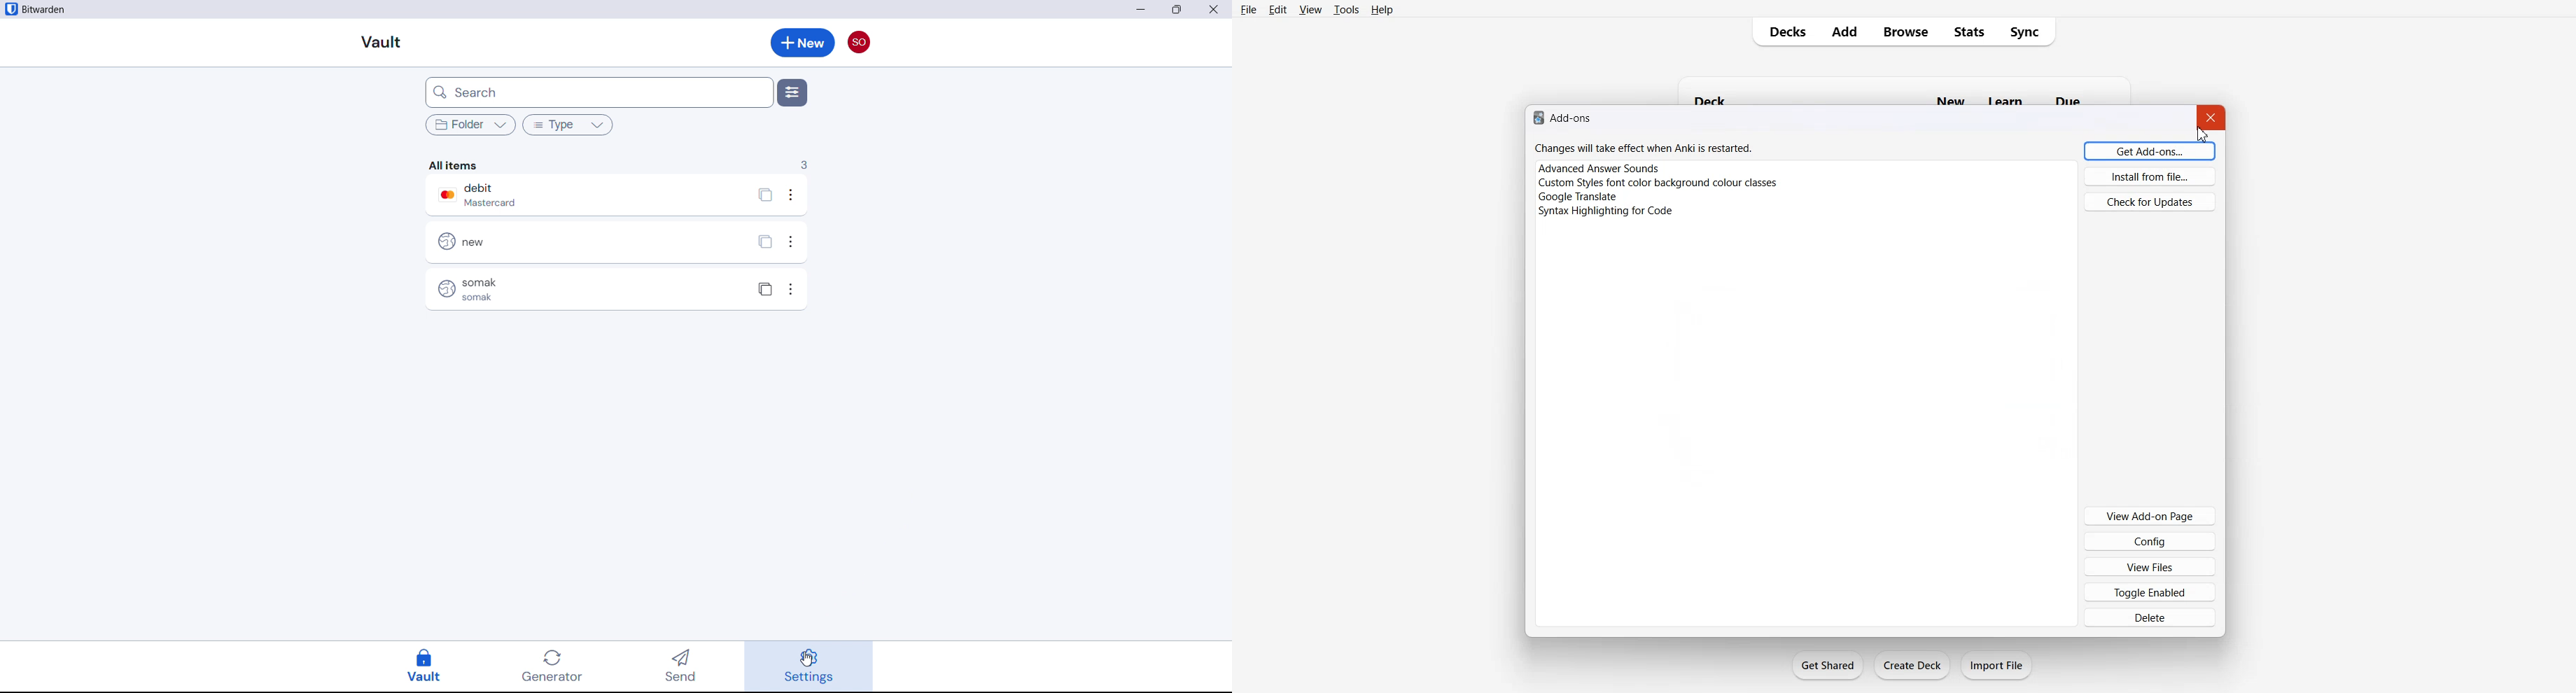 Image resolution: width=2576 pixels, height=700 pixels. I want to click on Syntax Highlighting code, so click(1609, 212).